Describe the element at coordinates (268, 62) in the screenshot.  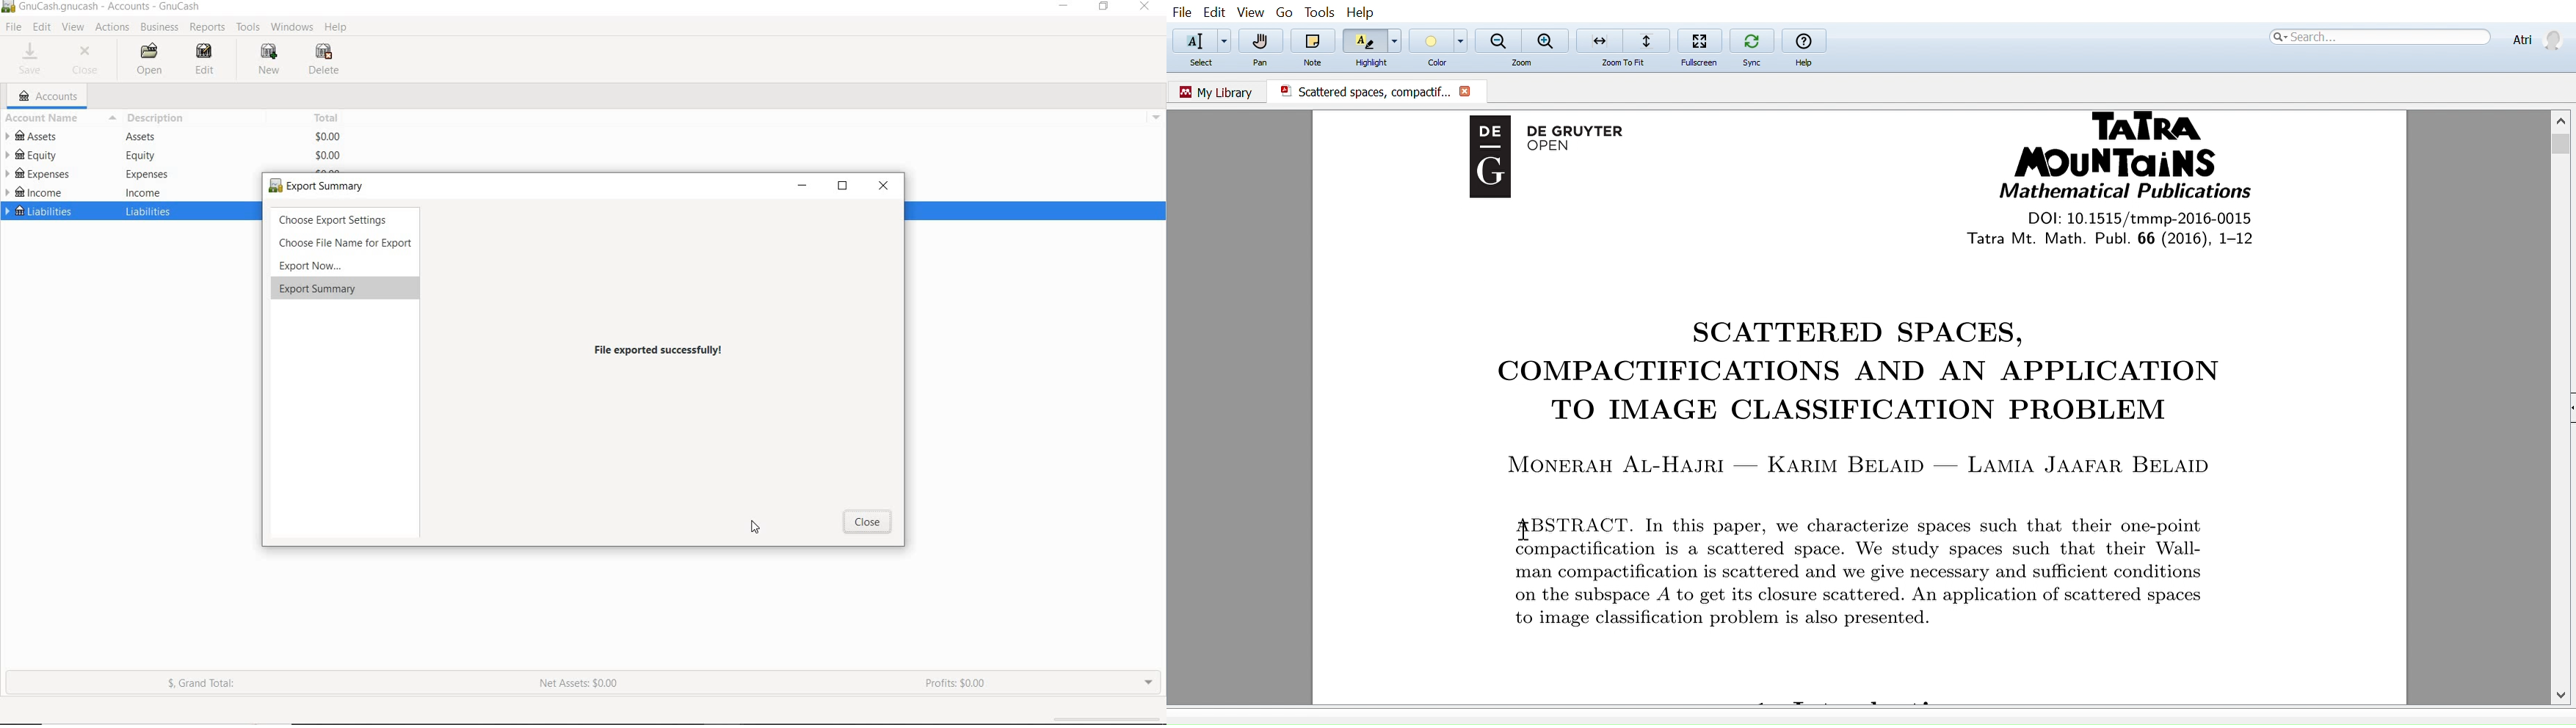
I see `NEW` at that location.